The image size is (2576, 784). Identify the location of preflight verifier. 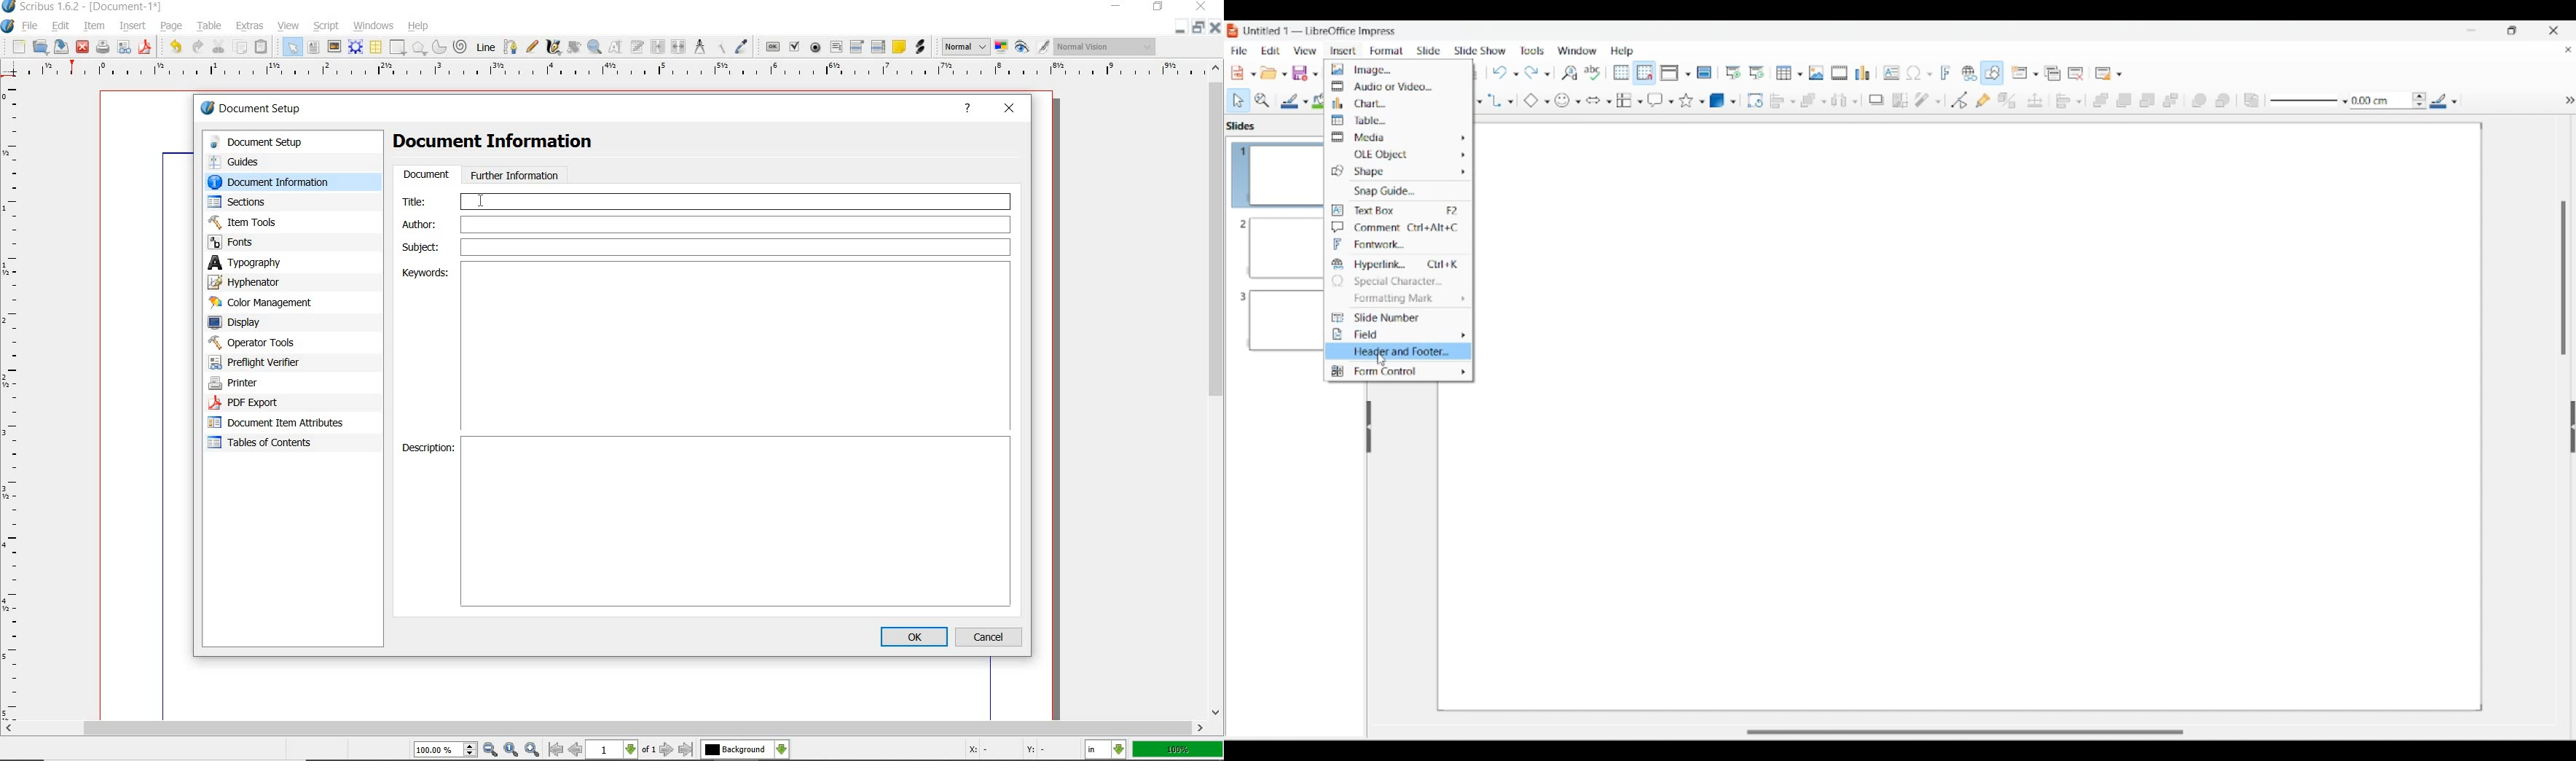
(263, 362).